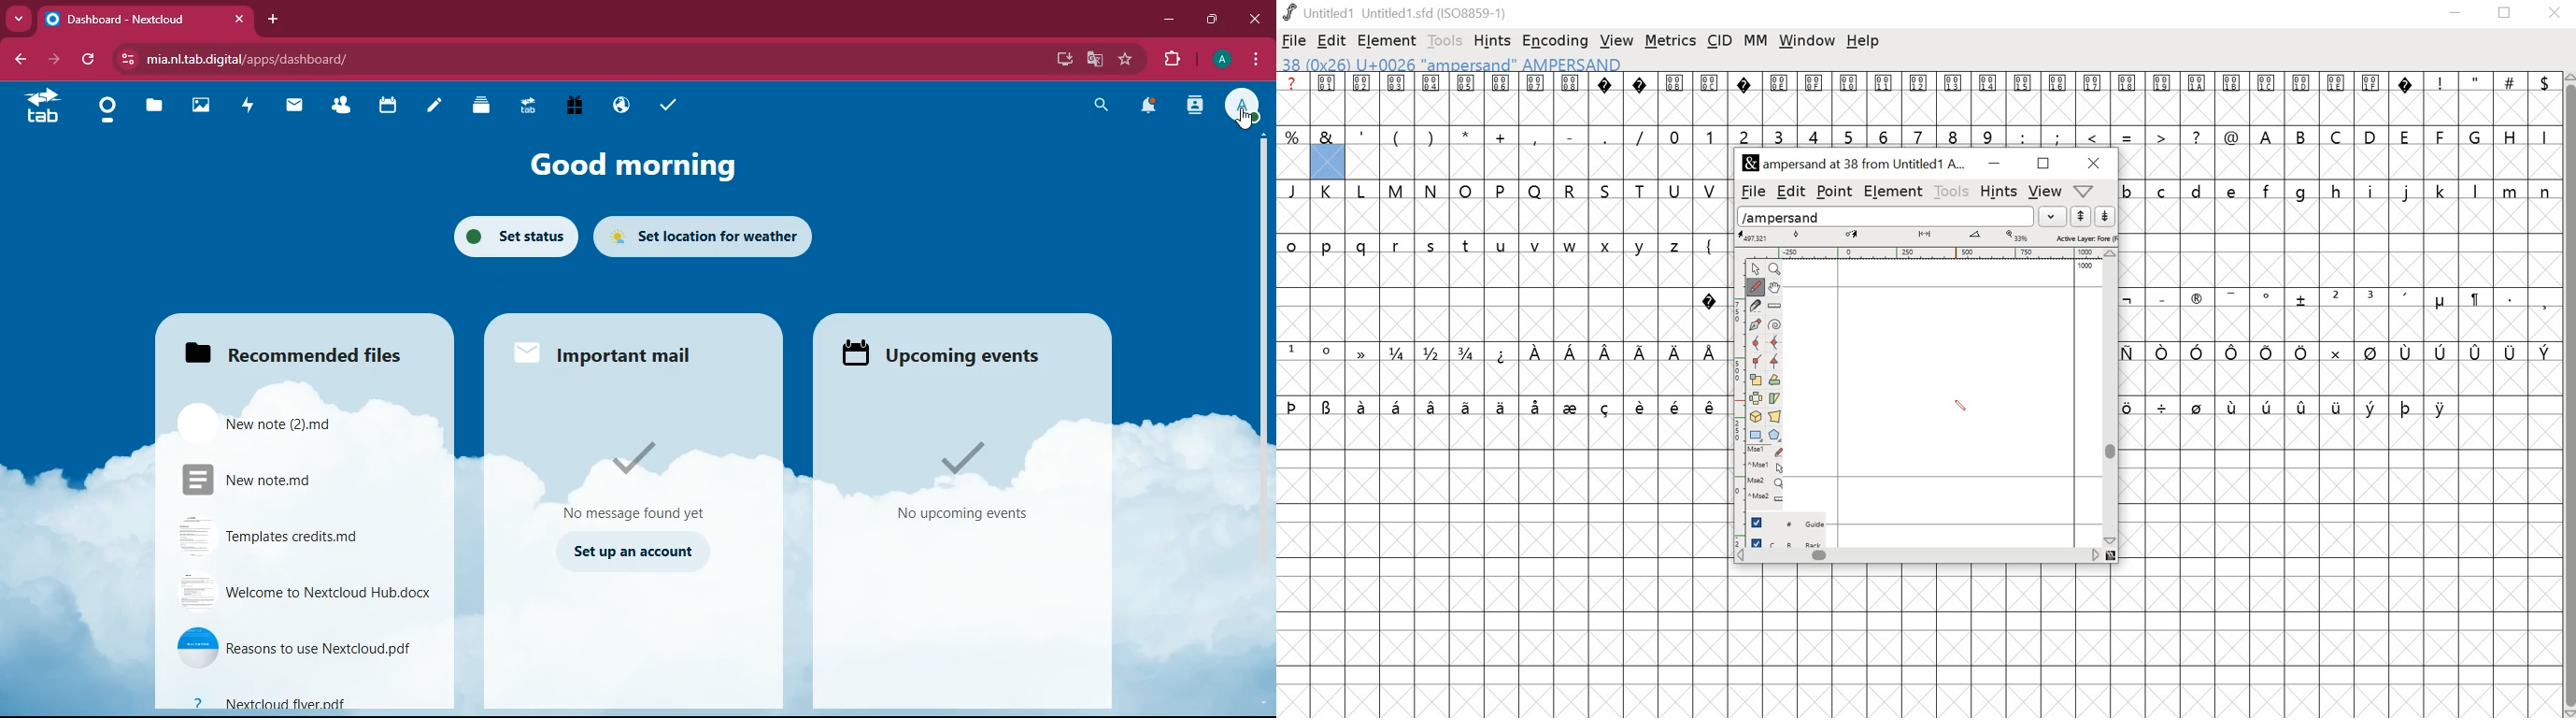 The height and width of the screenshot is (728, 2576). I want to click on public, so click(618, 107).